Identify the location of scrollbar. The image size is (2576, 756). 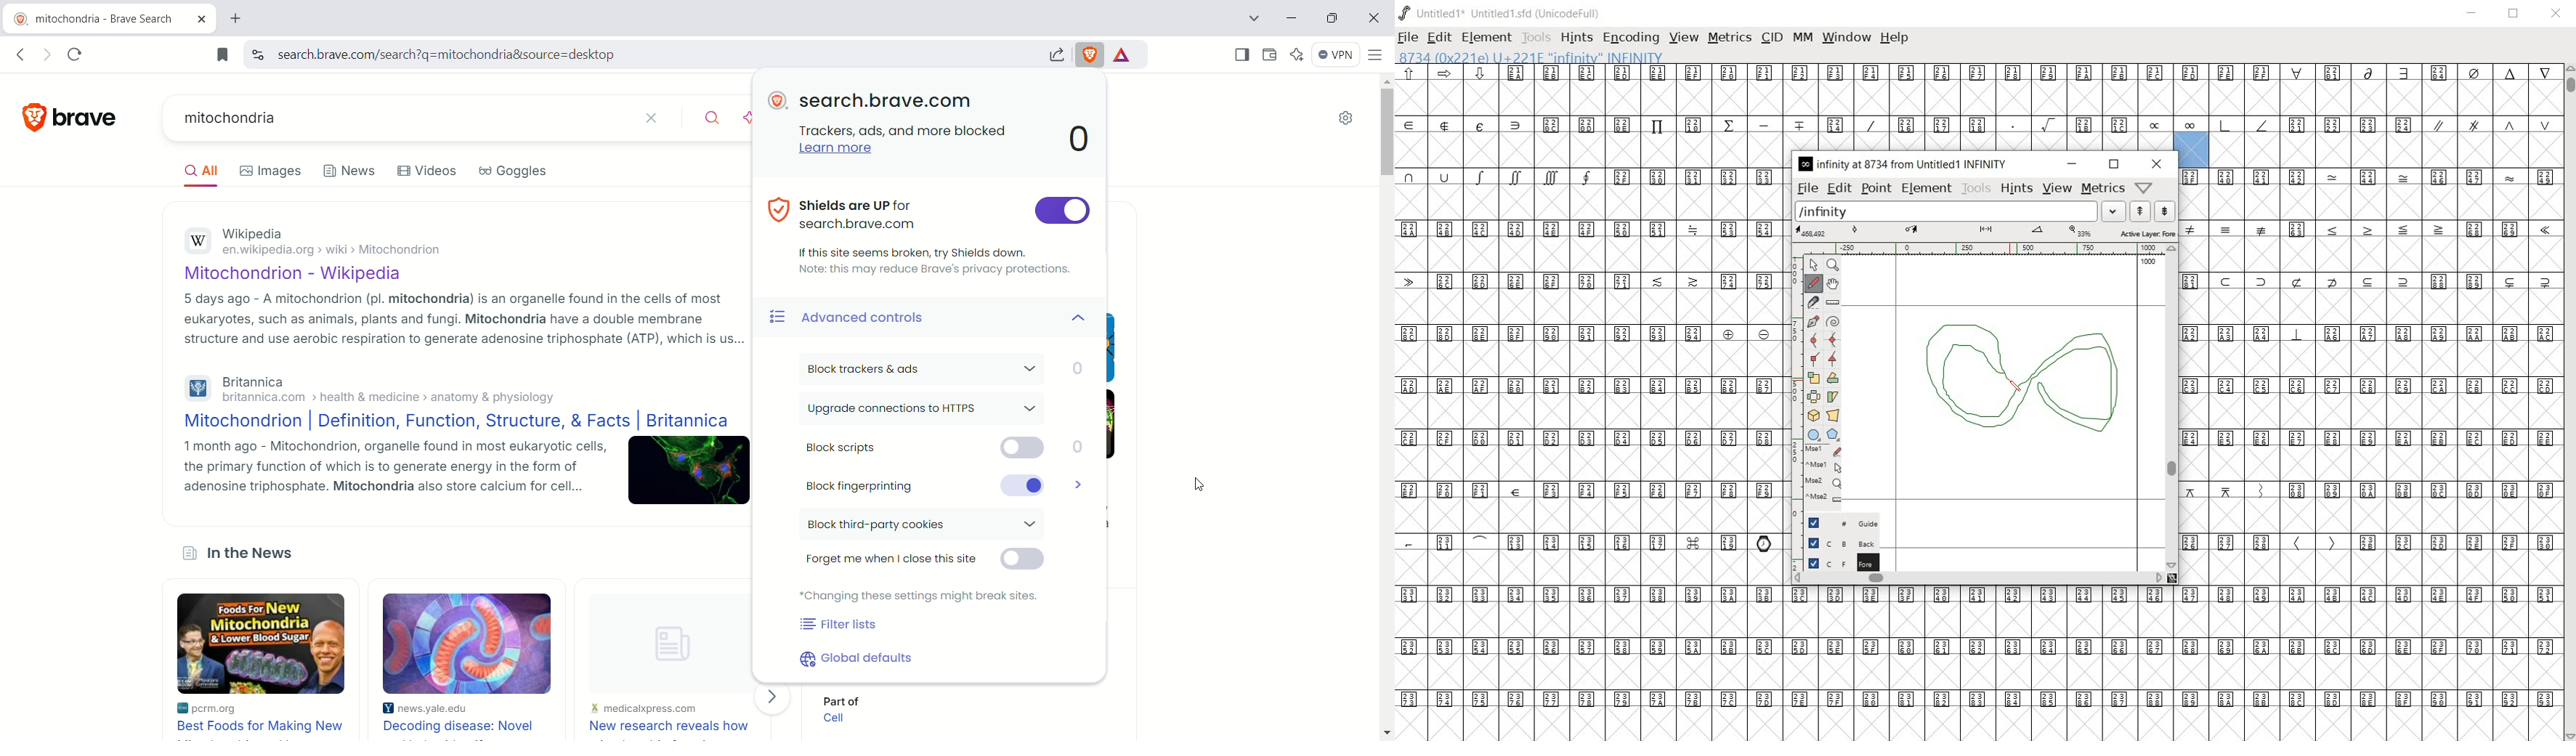
(2175, 407).